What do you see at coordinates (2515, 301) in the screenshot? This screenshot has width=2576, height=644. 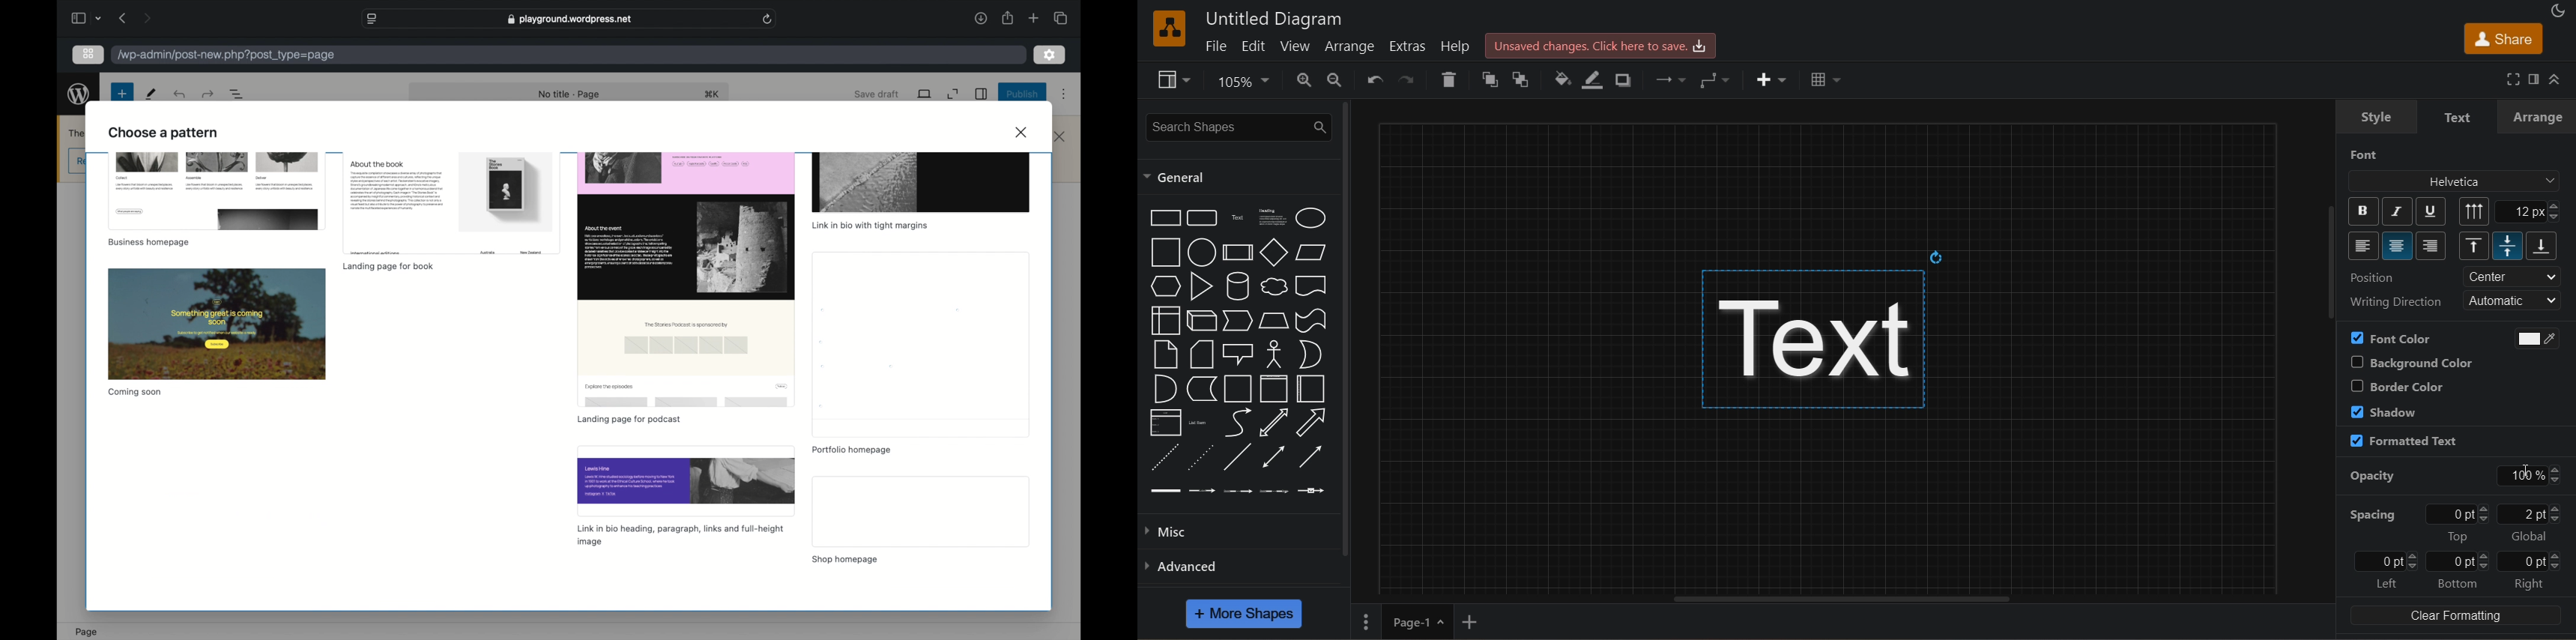 I see `automatic` at bounding box center [2515, 301].